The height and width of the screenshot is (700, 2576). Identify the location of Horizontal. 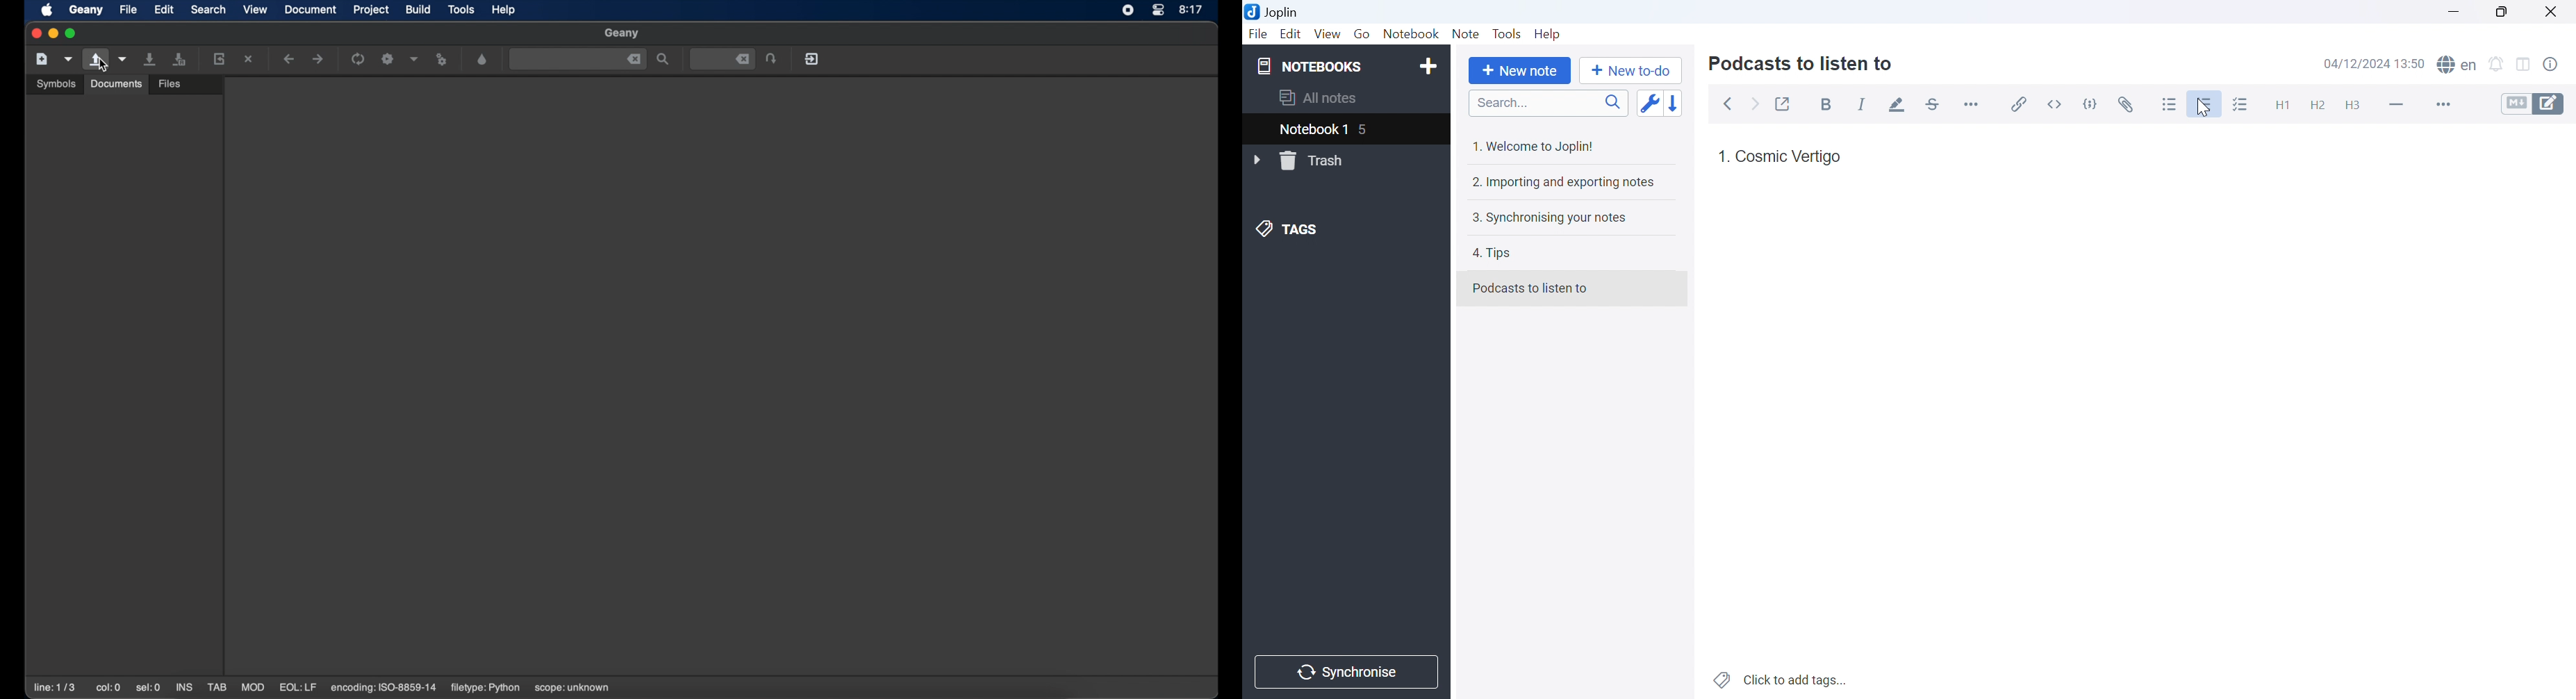
(1973, 104).